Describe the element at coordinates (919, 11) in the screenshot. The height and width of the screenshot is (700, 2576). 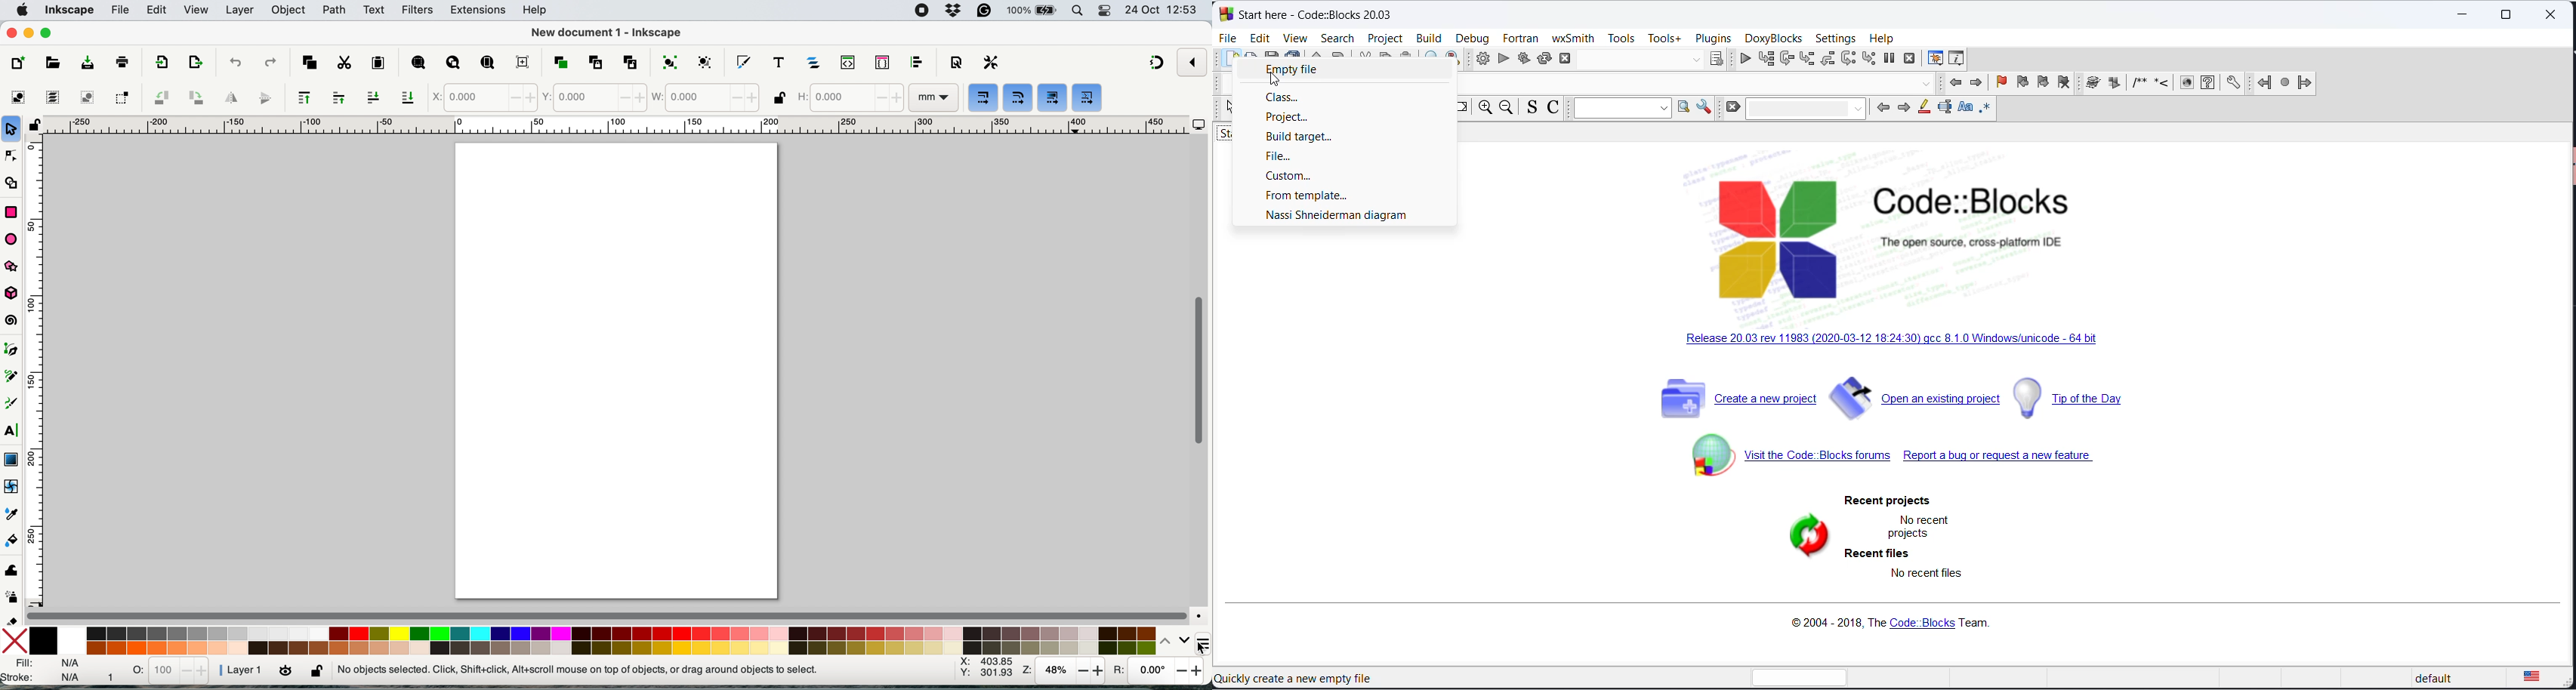
I see `screen recorder` at that location.